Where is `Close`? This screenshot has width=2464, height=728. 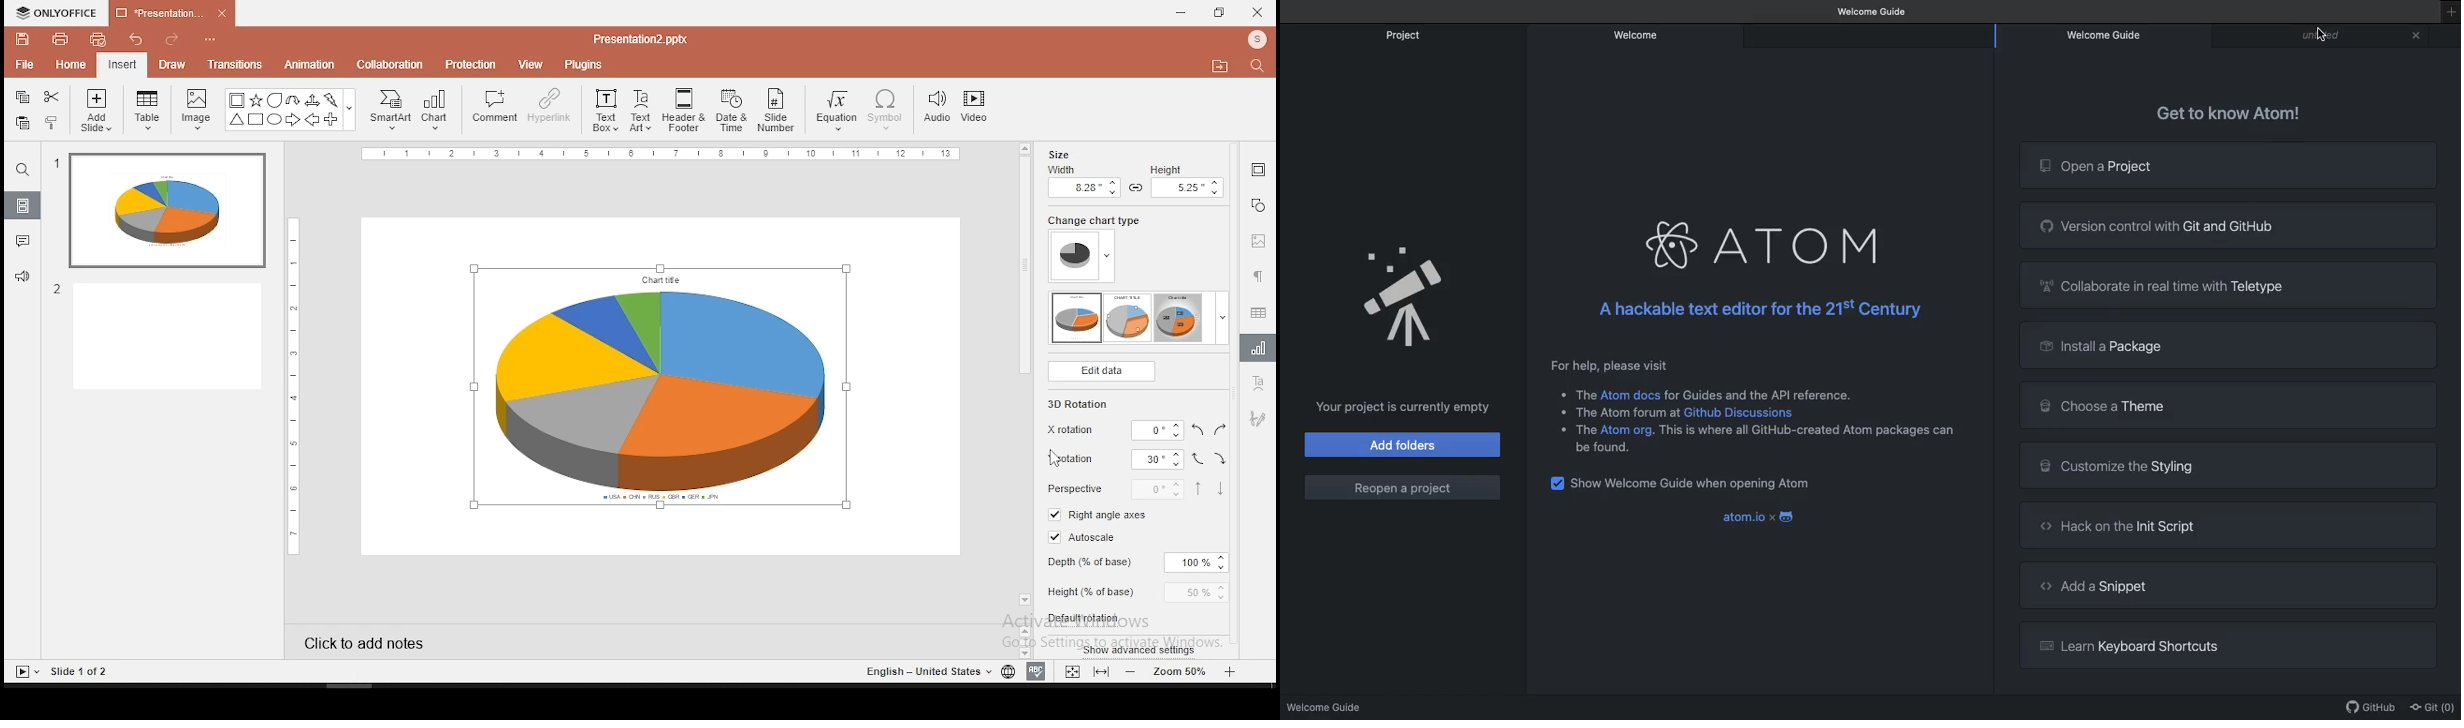 Close is located at coordinates (2418, 35).